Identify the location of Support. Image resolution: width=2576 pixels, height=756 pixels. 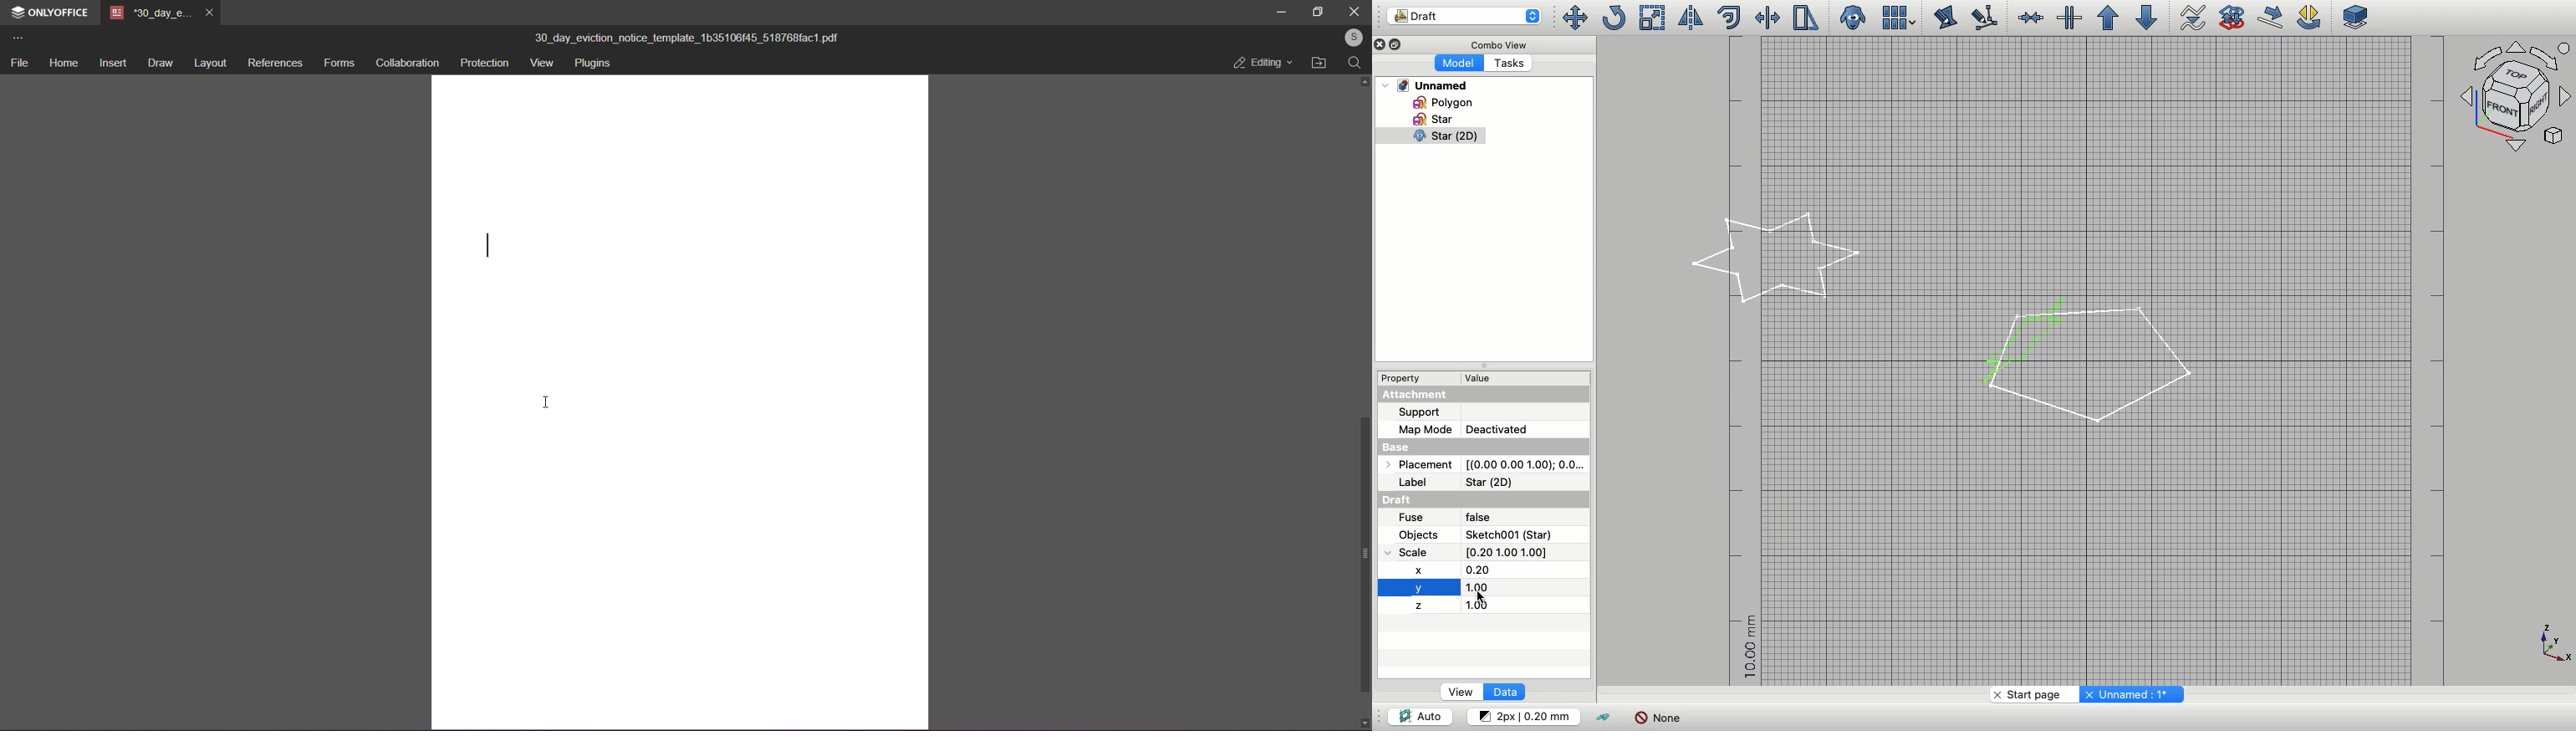
(1420, 412).